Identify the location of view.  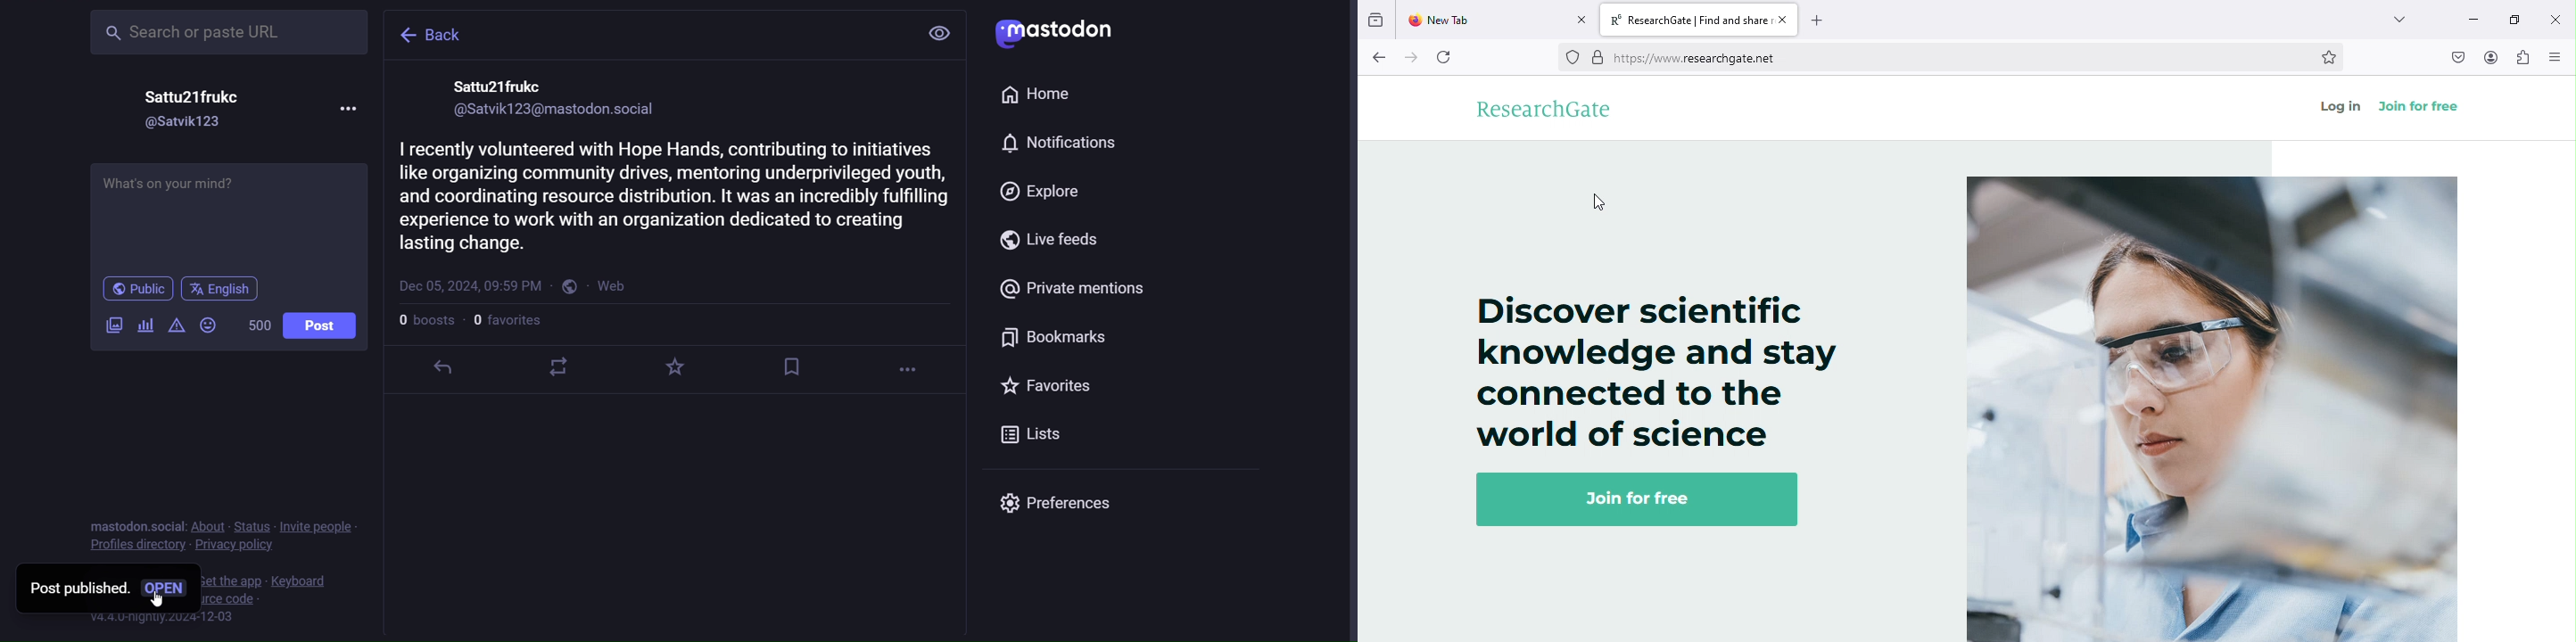
(943, 32).